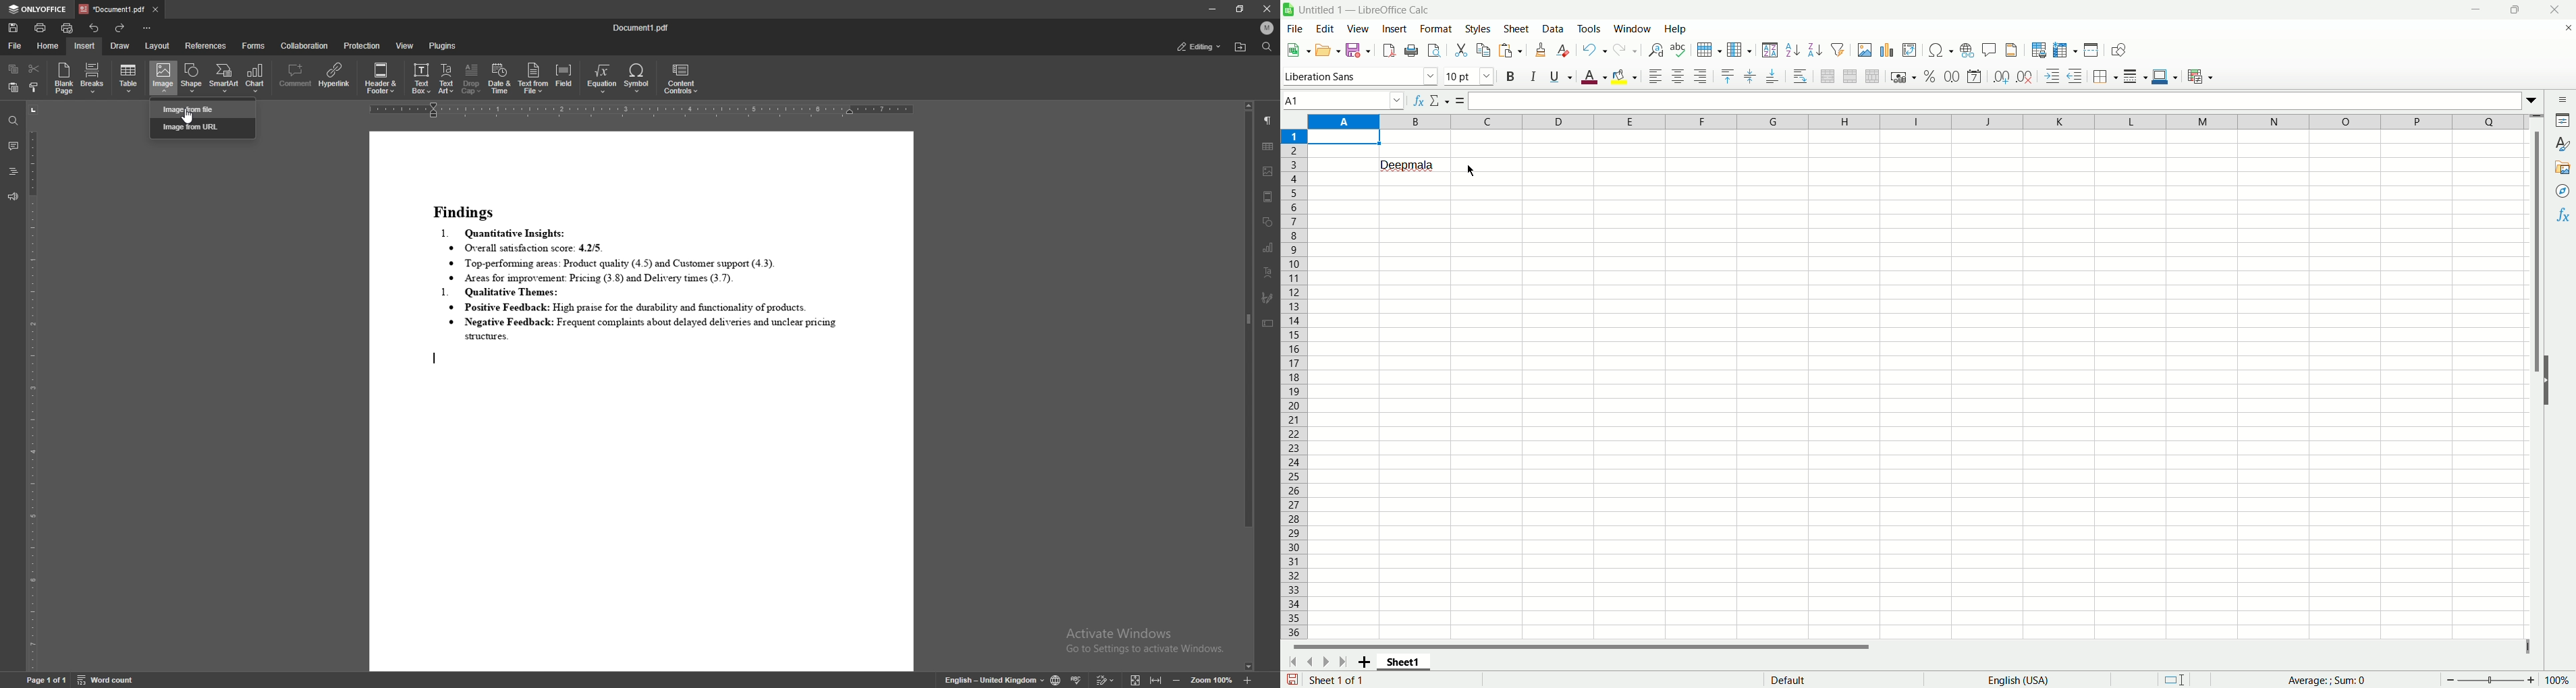 This screenshot has width=2576, height=700. What do you see at coordinates (1838, 49) in the screenshot?
I see `Autofilter` at bounding box center [1838, 49].